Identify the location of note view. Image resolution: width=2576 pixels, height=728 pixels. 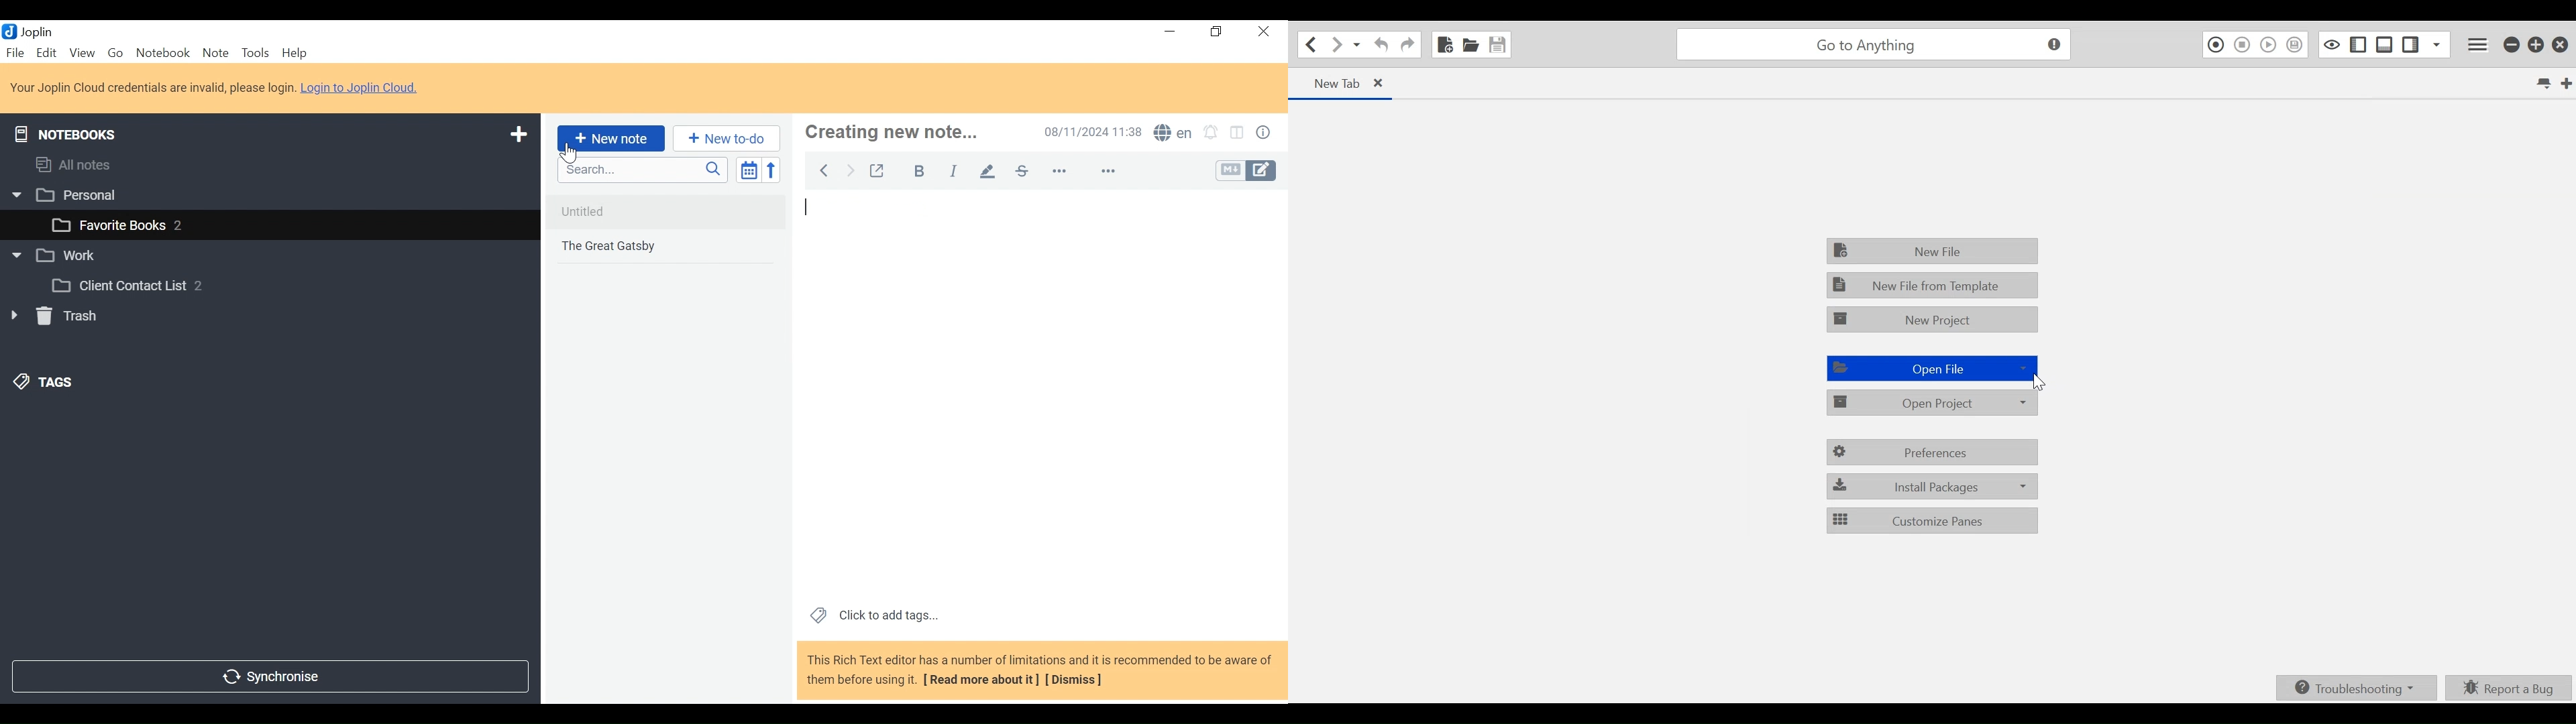
(1038, 372).